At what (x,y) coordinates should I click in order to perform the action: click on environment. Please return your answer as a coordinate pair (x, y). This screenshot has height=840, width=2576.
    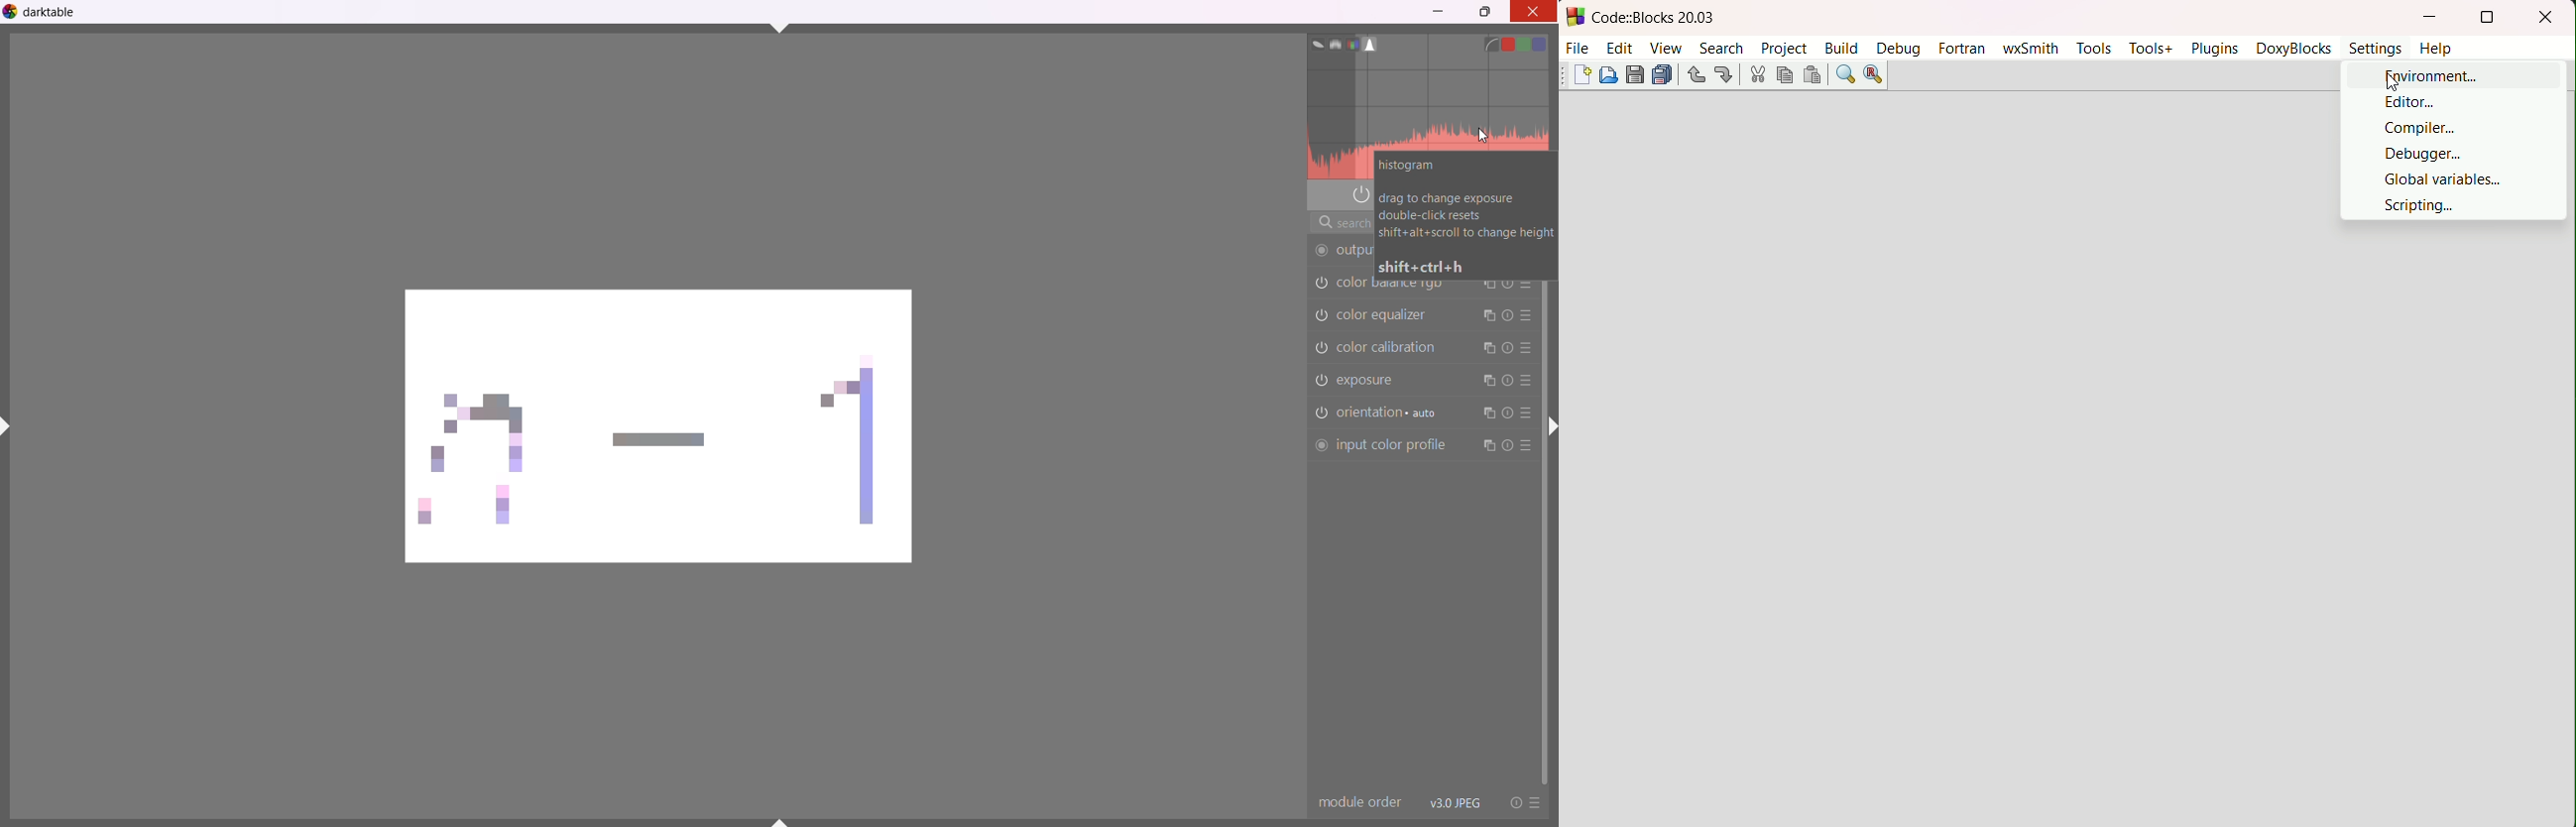
    Looking at the image, I should click on (2427, 76).